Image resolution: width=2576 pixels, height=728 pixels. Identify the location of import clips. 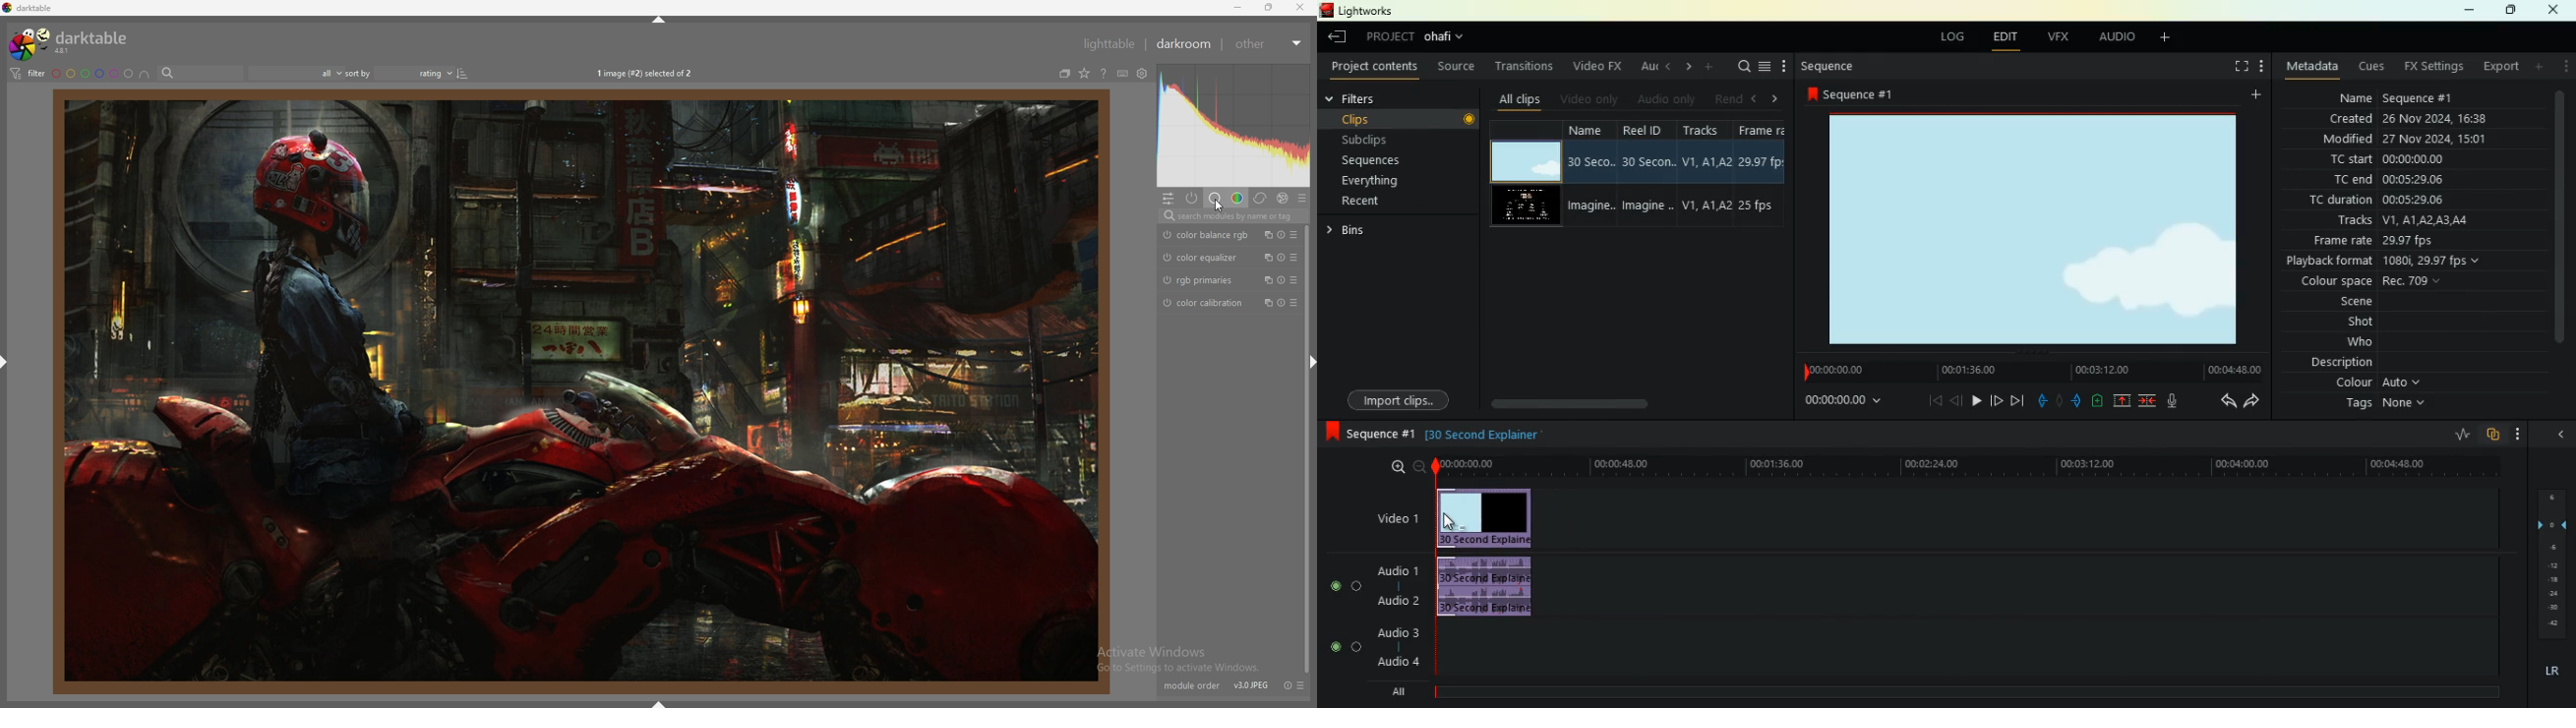
(1399, 398).